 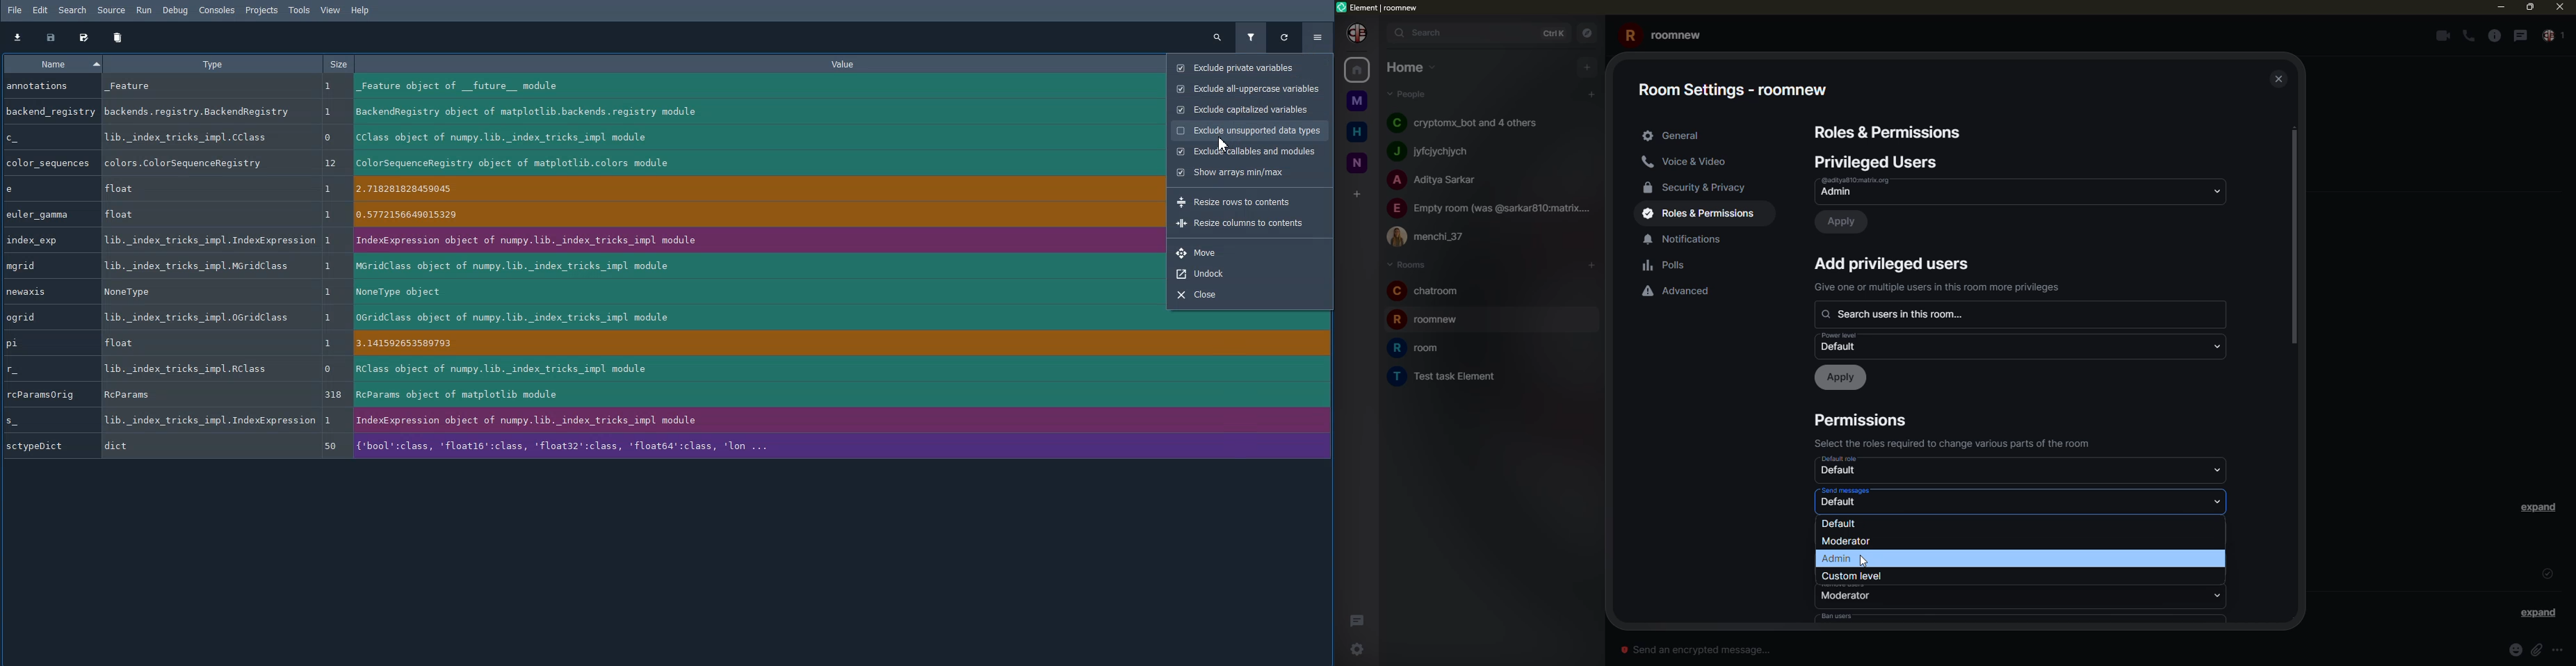 I want to click on 1, so click(x=332, y=243).